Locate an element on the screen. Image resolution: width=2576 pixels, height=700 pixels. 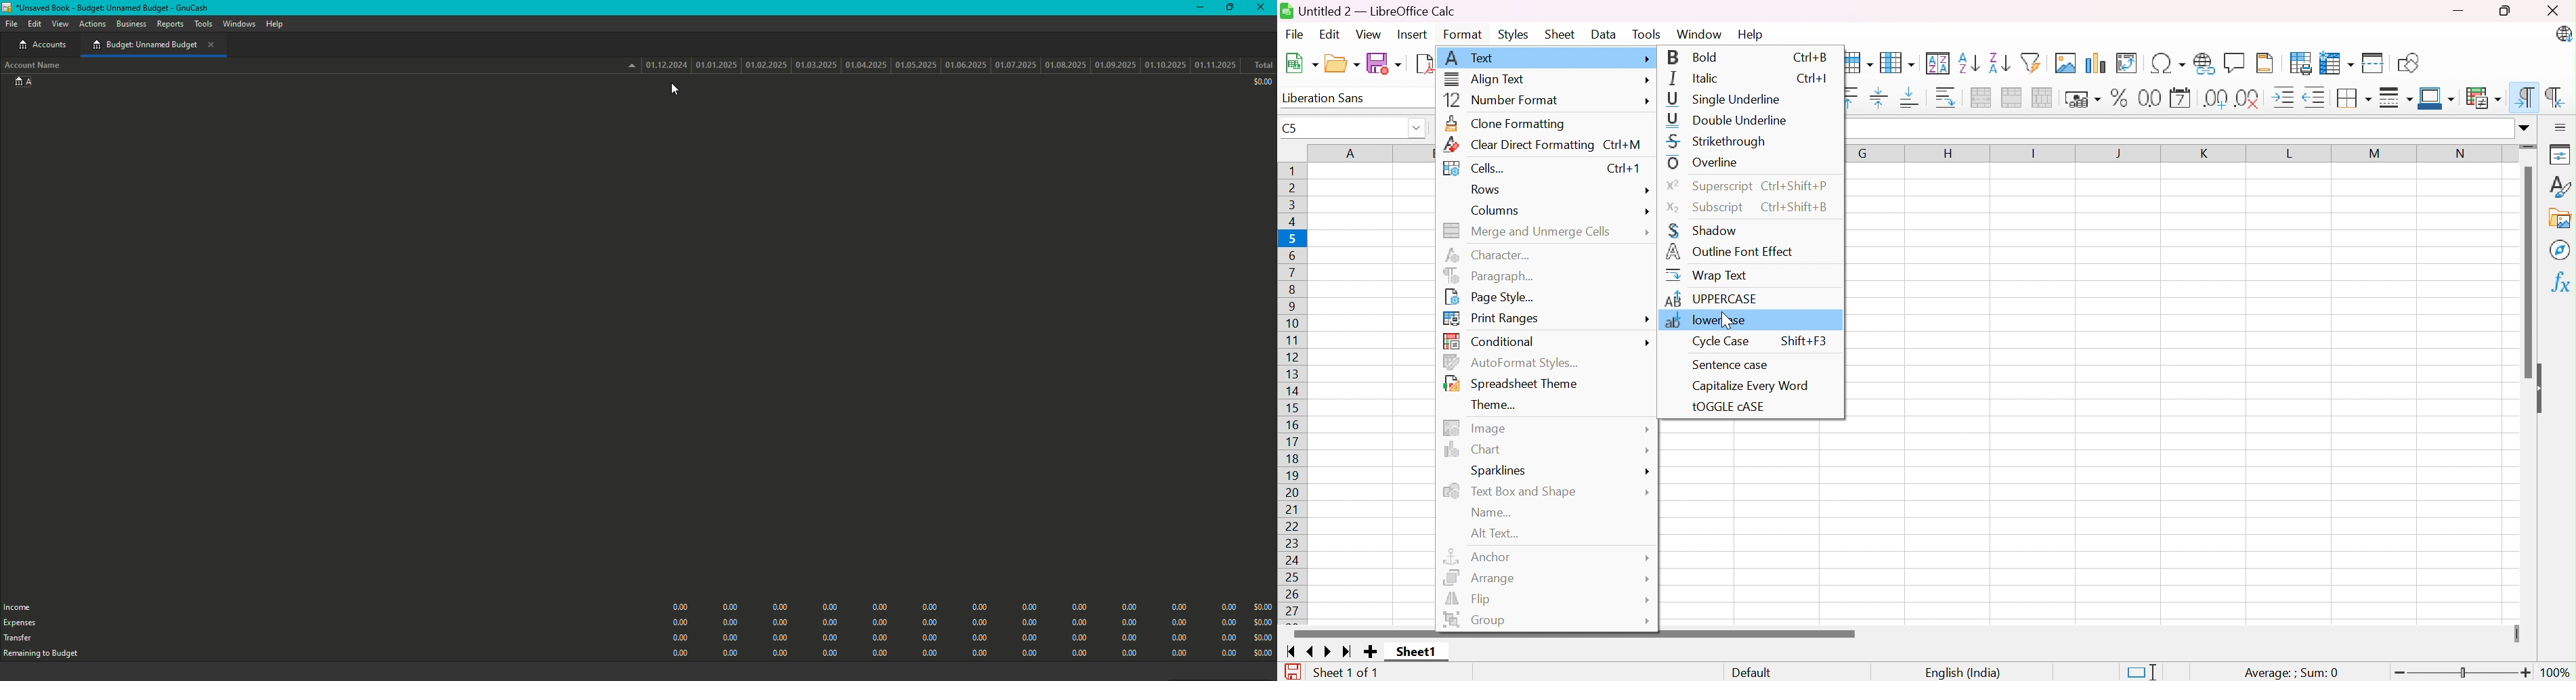
Borders is located at coordinates (2355, 100).